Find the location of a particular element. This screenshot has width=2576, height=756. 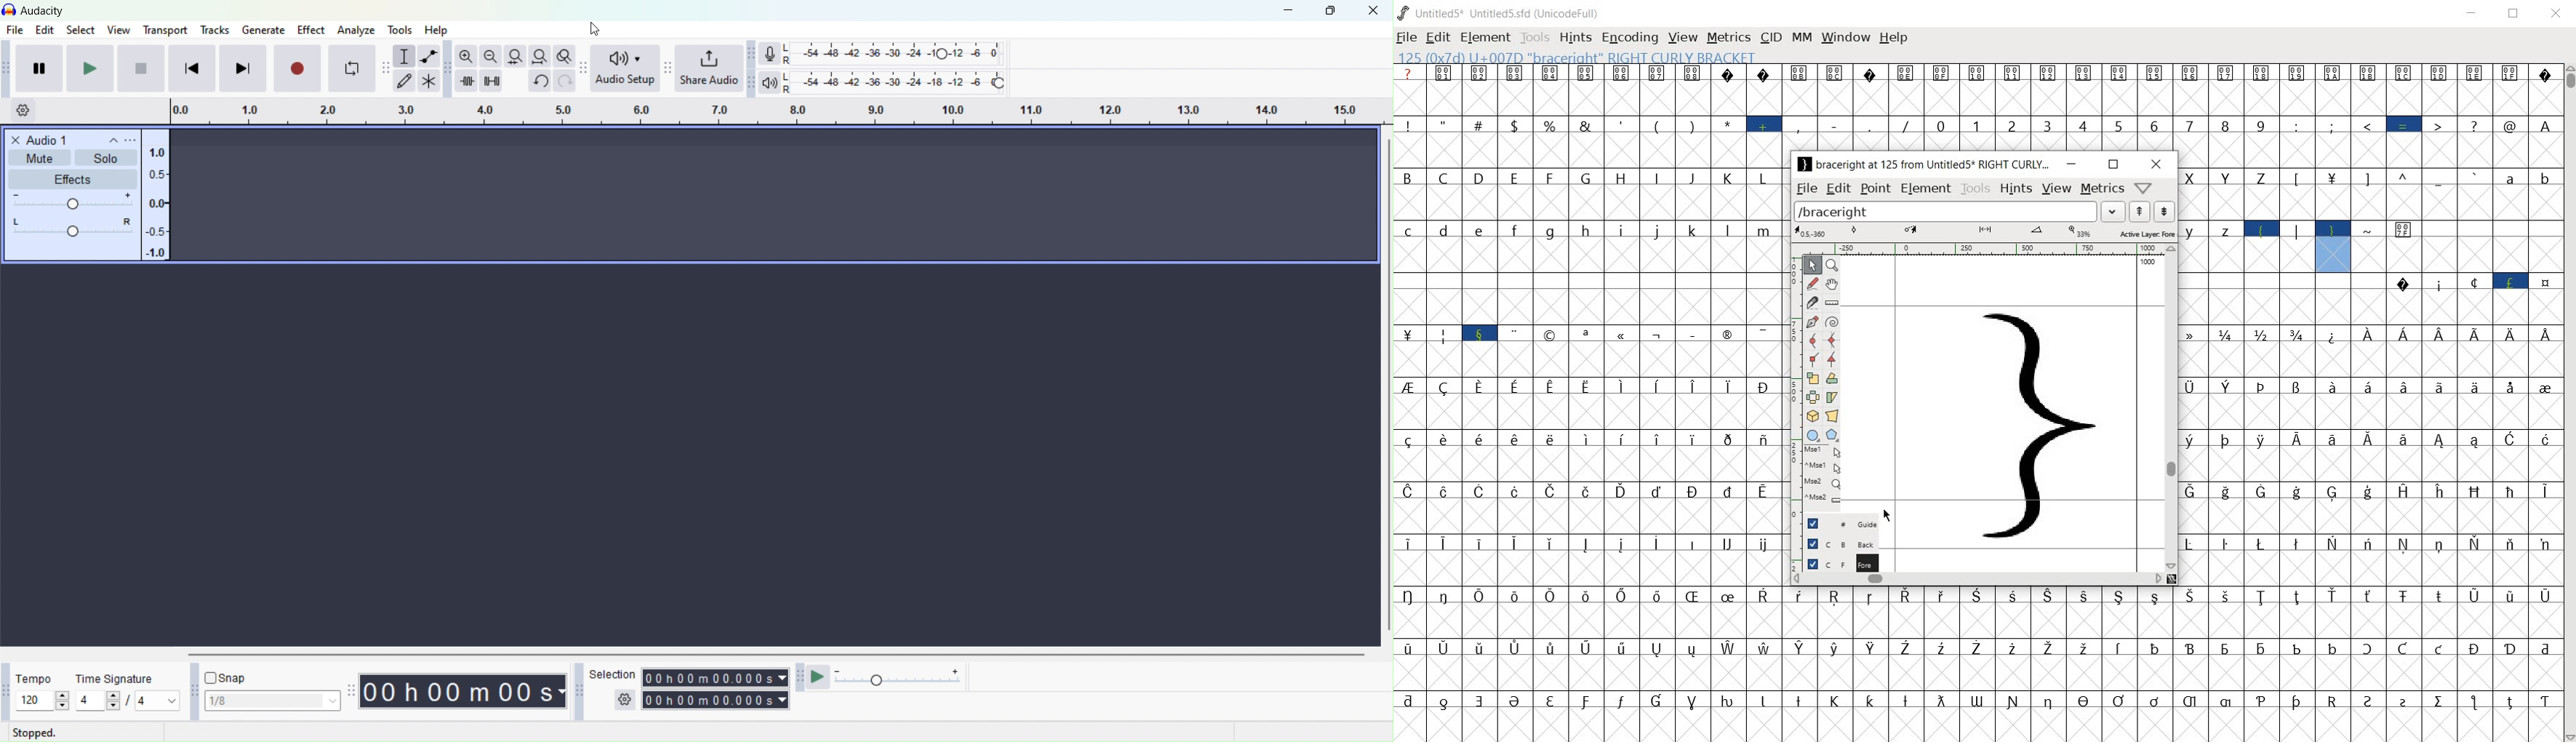

Snap selection is located at coordinates (271, 701).